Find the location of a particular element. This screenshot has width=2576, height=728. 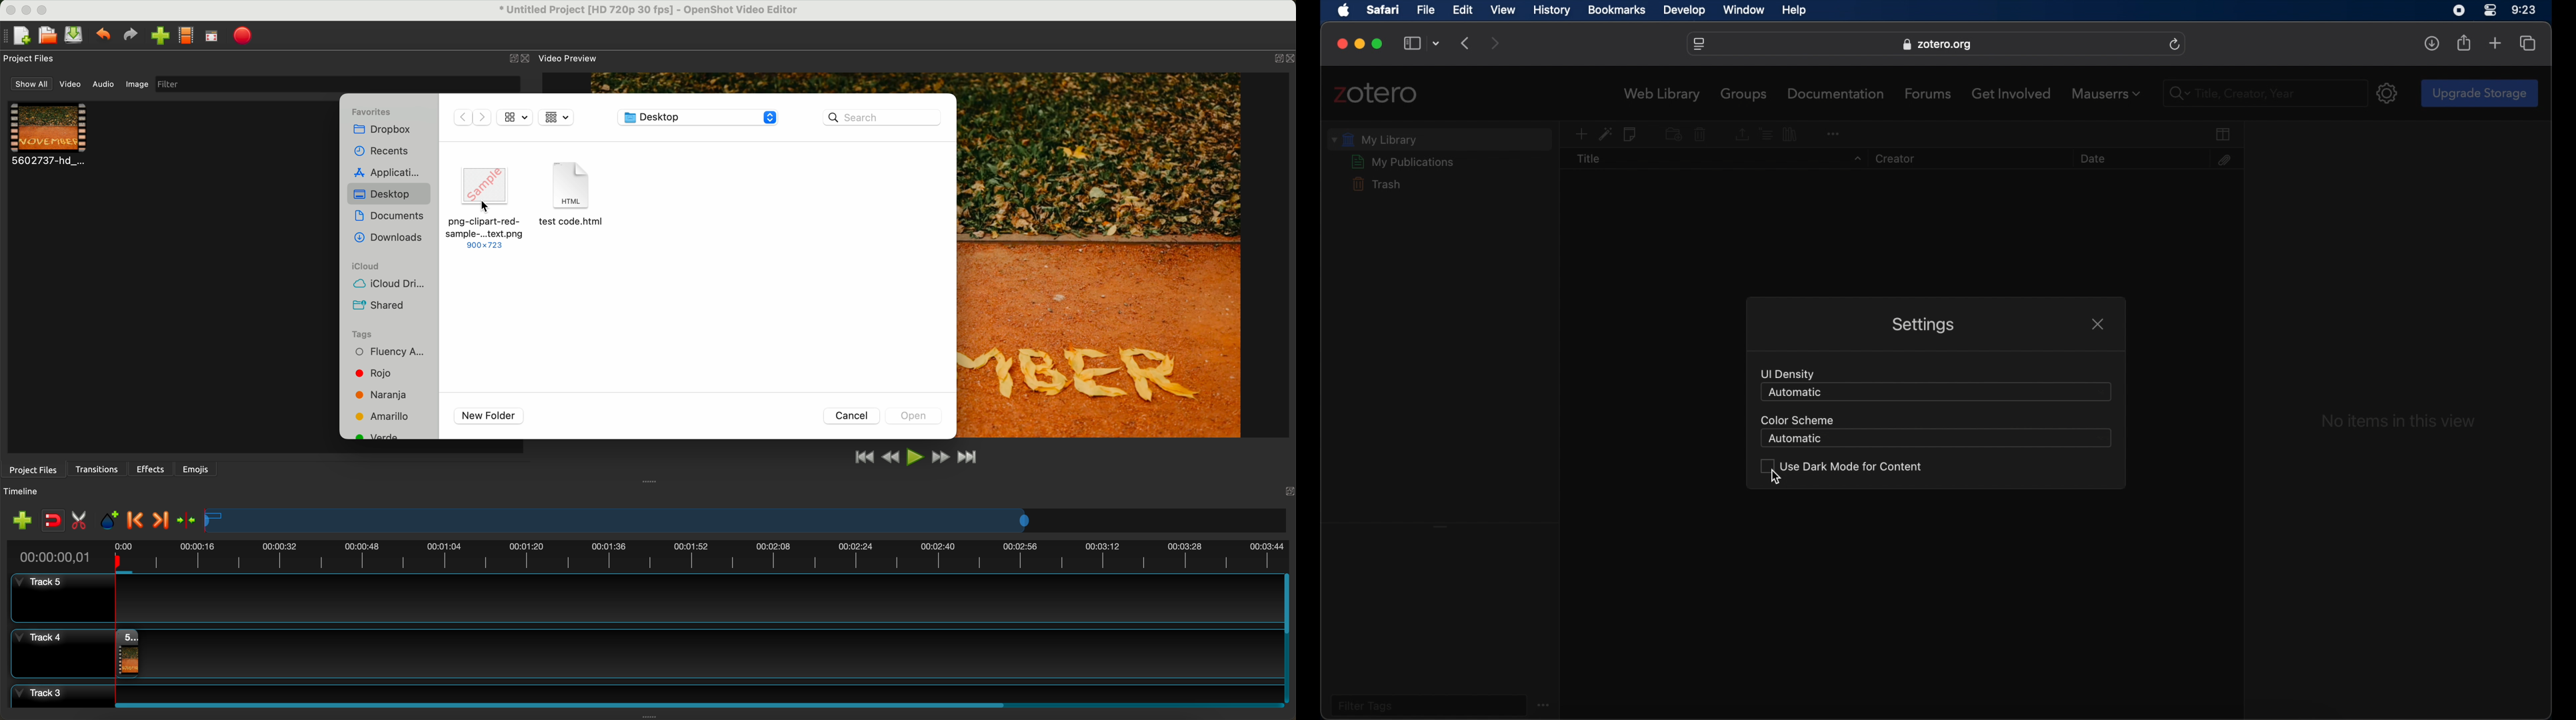

tags is located at coordinates (376, 333).